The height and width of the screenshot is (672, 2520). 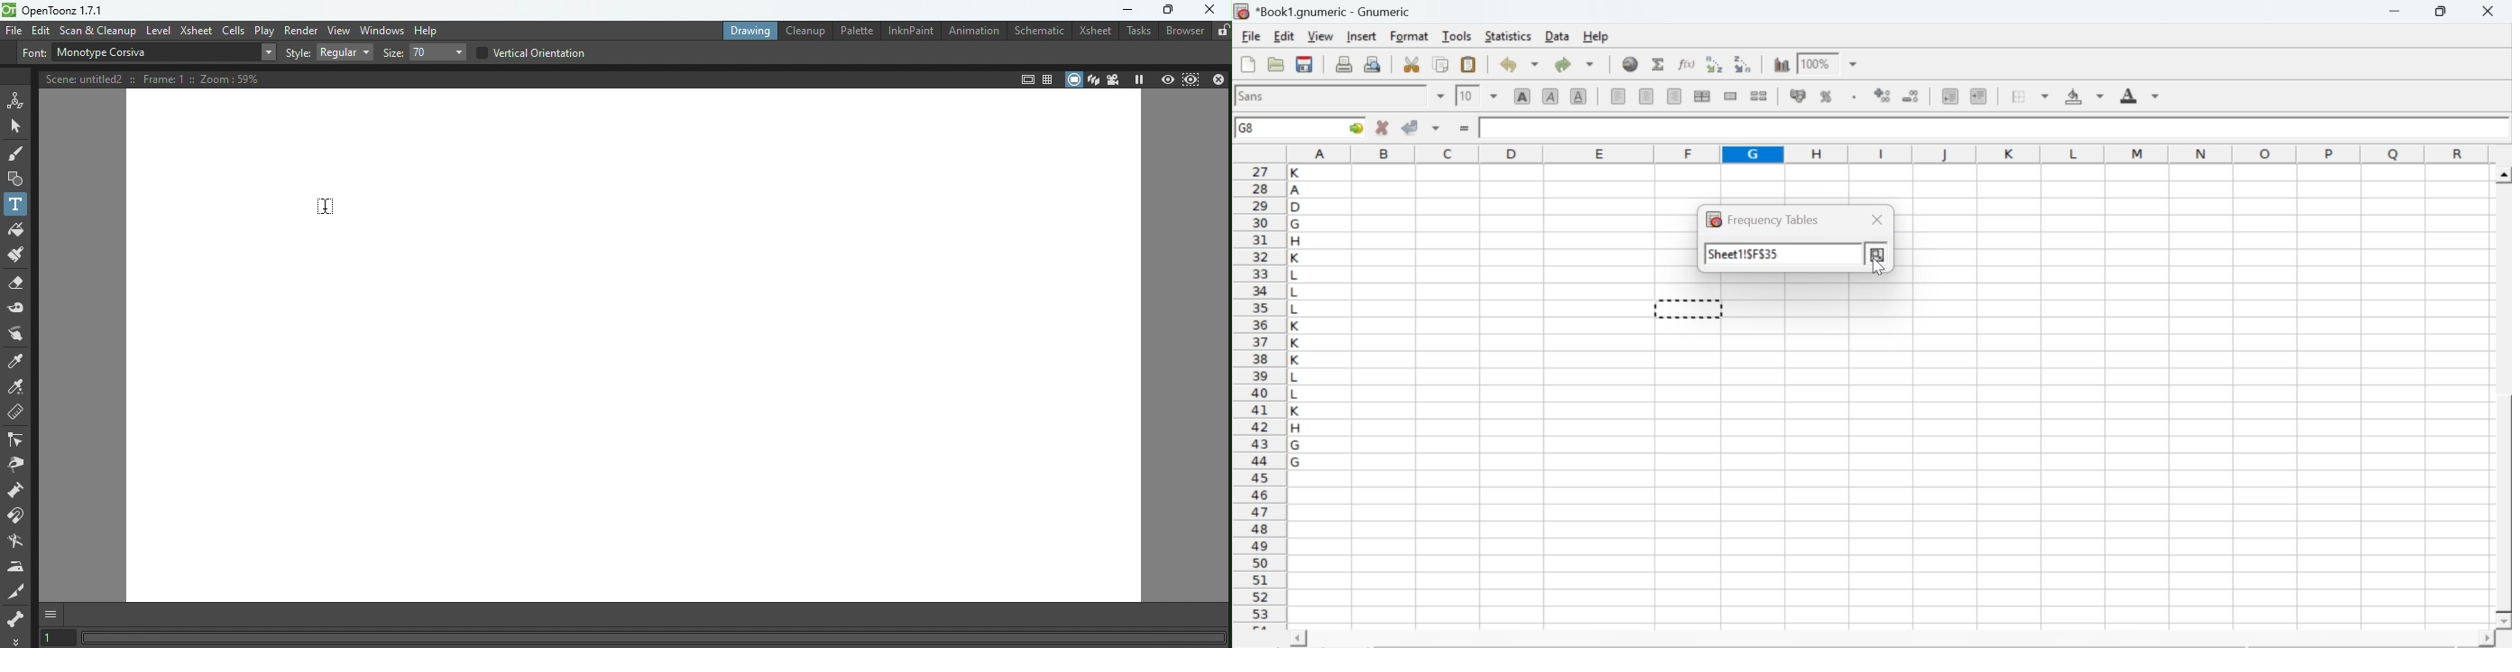 I want to click on accept changes across selection, so click(x=1435, y=127).